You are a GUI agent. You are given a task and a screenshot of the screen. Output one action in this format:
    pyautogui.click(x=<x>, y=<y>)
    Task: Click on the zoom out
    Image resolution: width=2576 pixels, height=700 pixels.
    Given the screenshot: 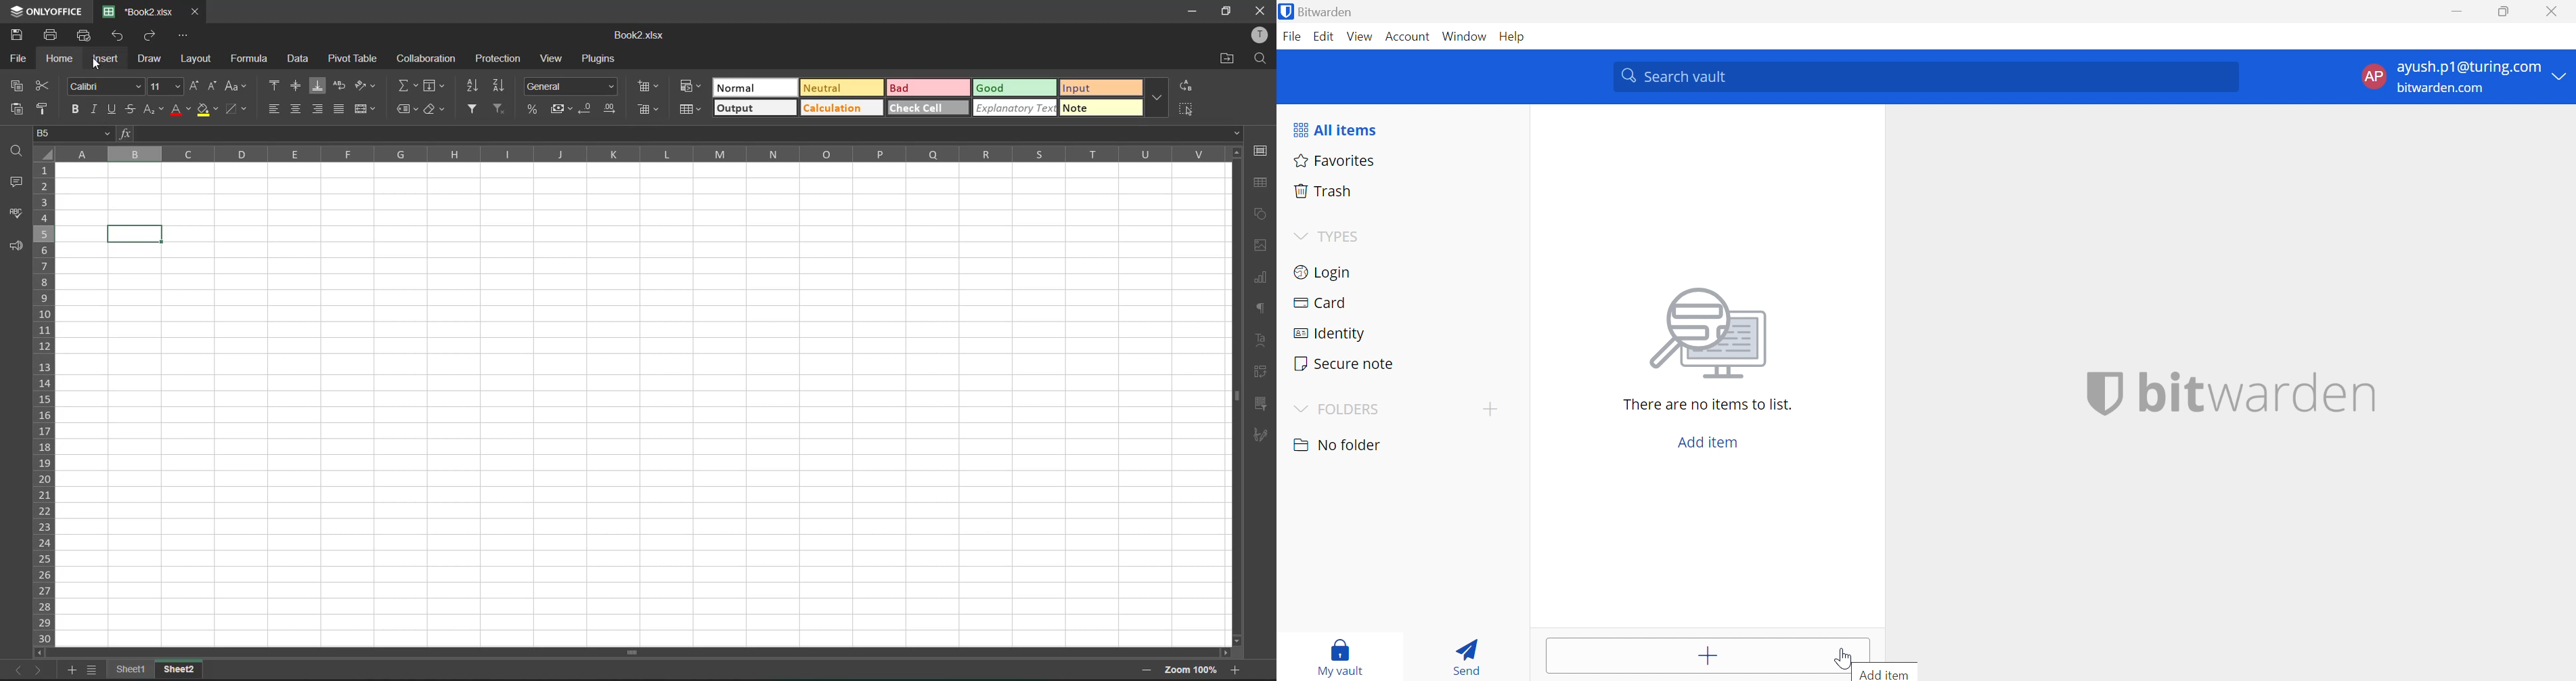 What is the action you would take?
    pyautogui.click(x=1149, y=672)
    